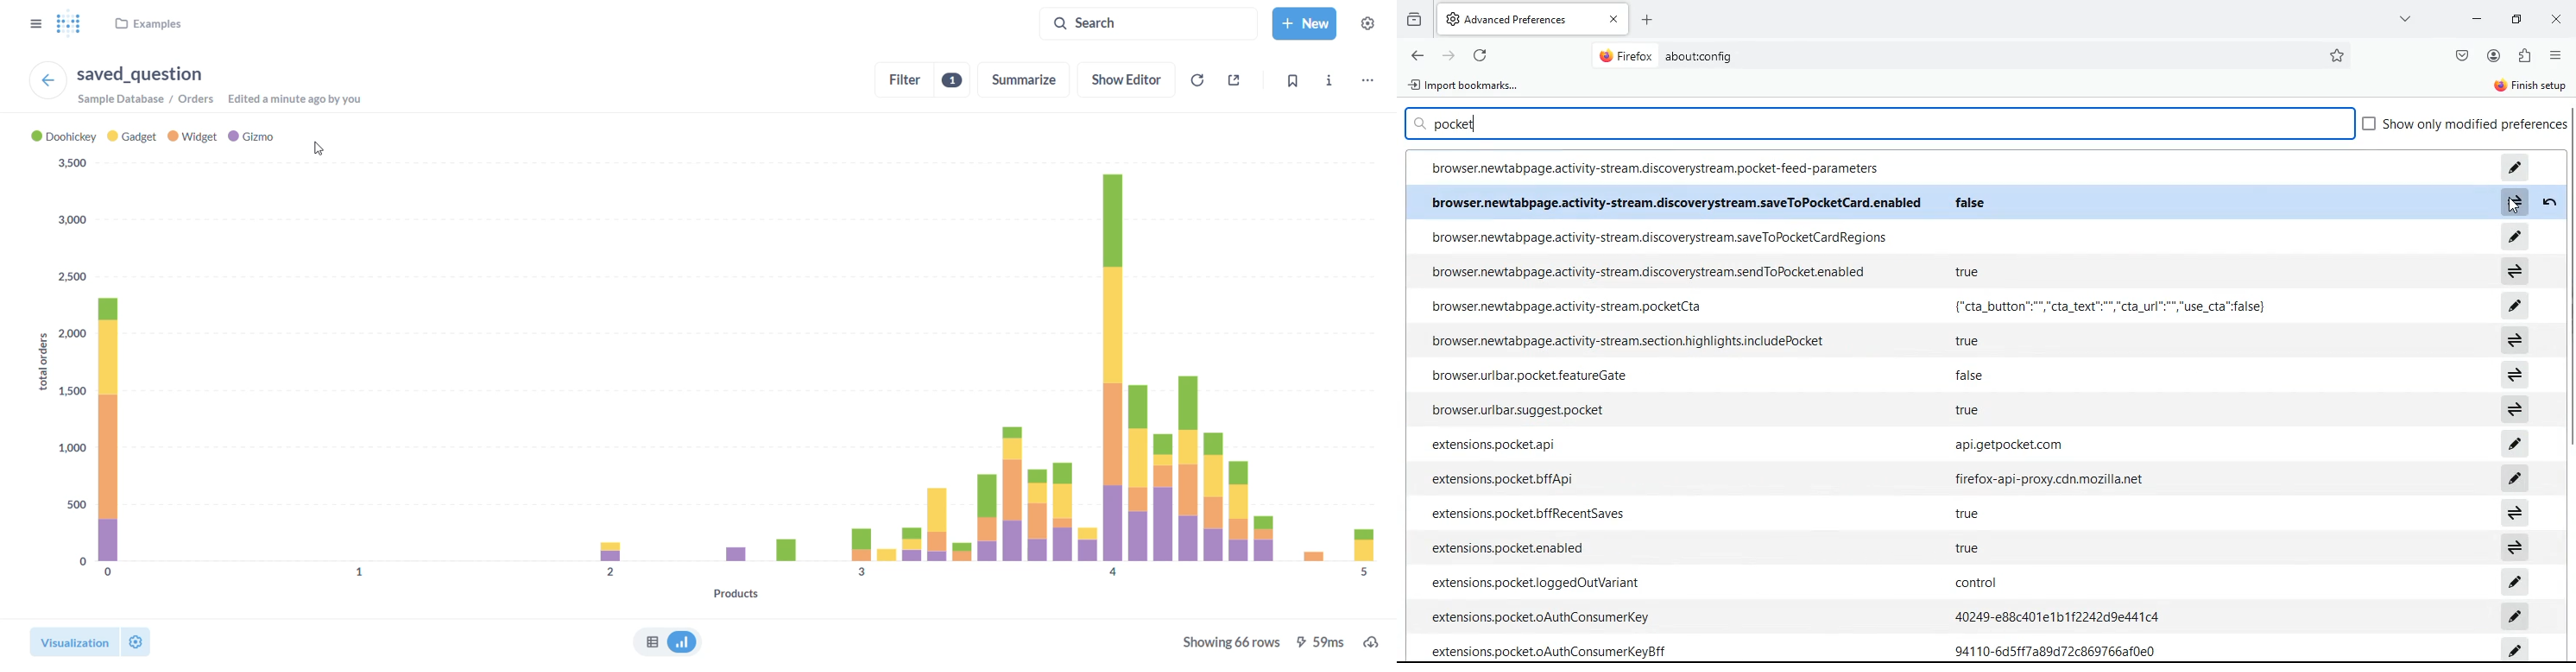 Image resolution: width=2576 pixels, height=672 pixels. What do you see at coordinates (2474, 20) in the screenshot?
I see `minimize` at bounding box center [2474, 20].